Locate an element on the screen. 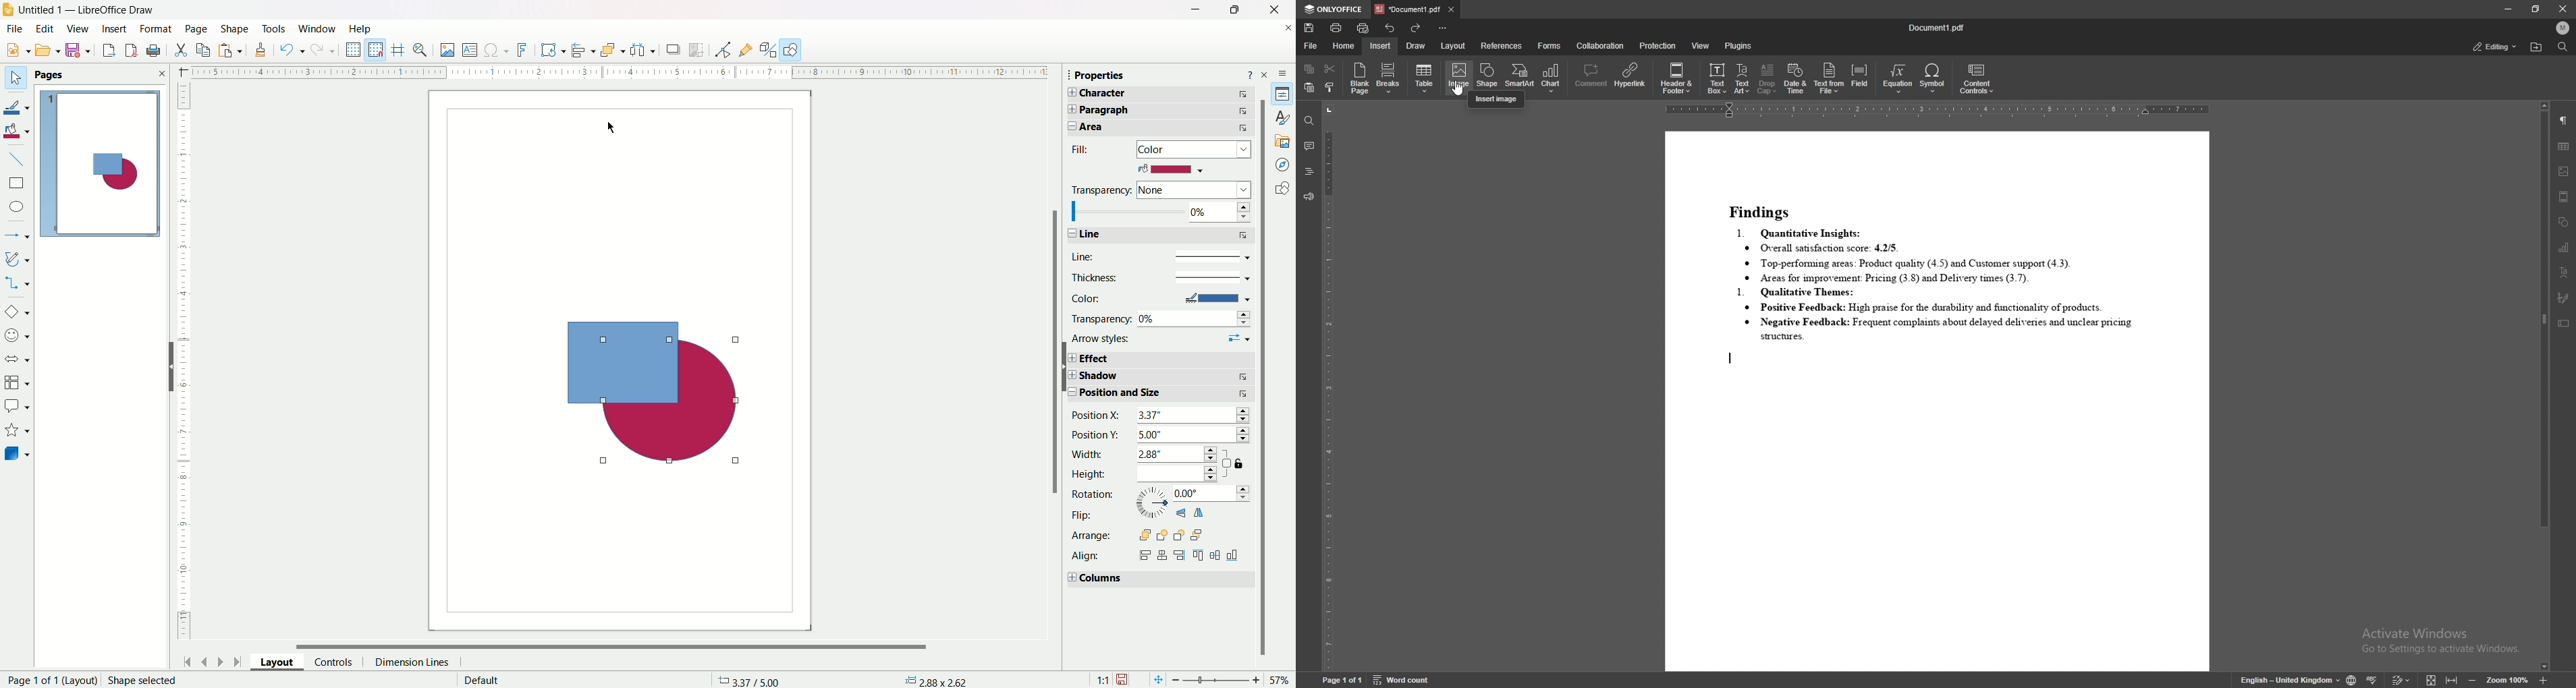 This screenshot has height=700, width=2576. close is located at coordinates (1267, 74).